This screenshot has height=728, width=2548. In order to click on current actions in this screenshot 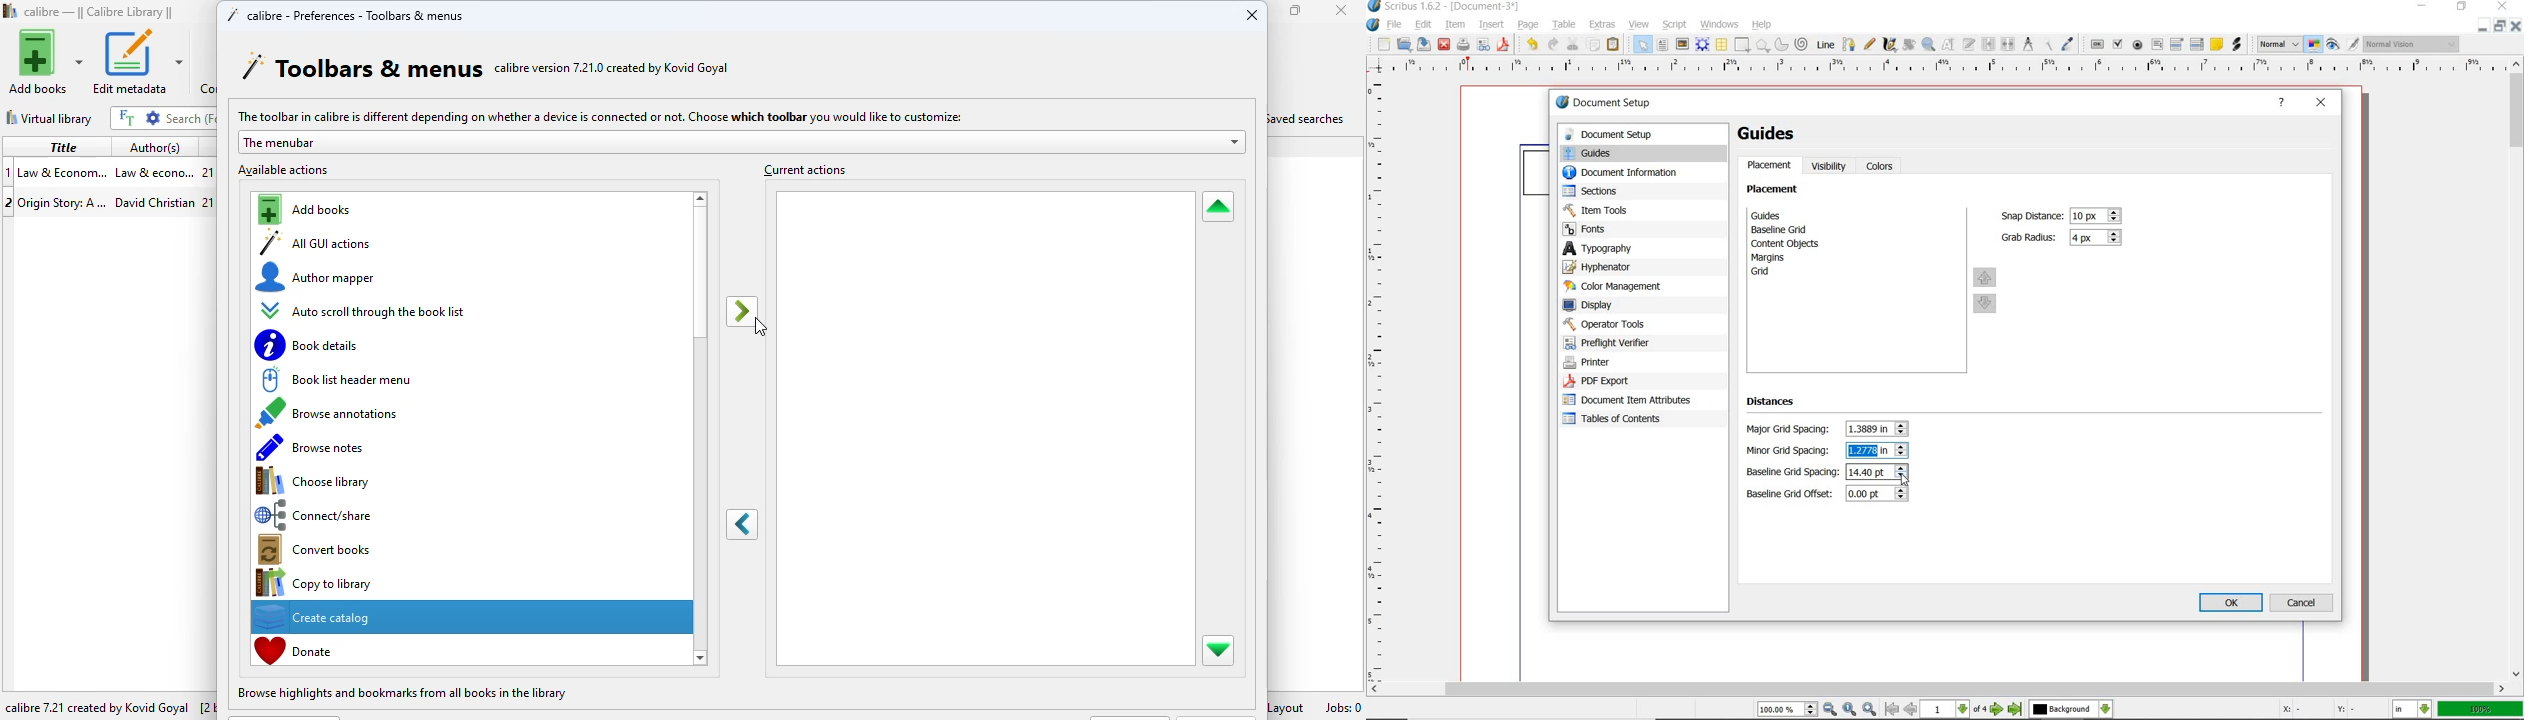, I will do `click(803, 169)`.